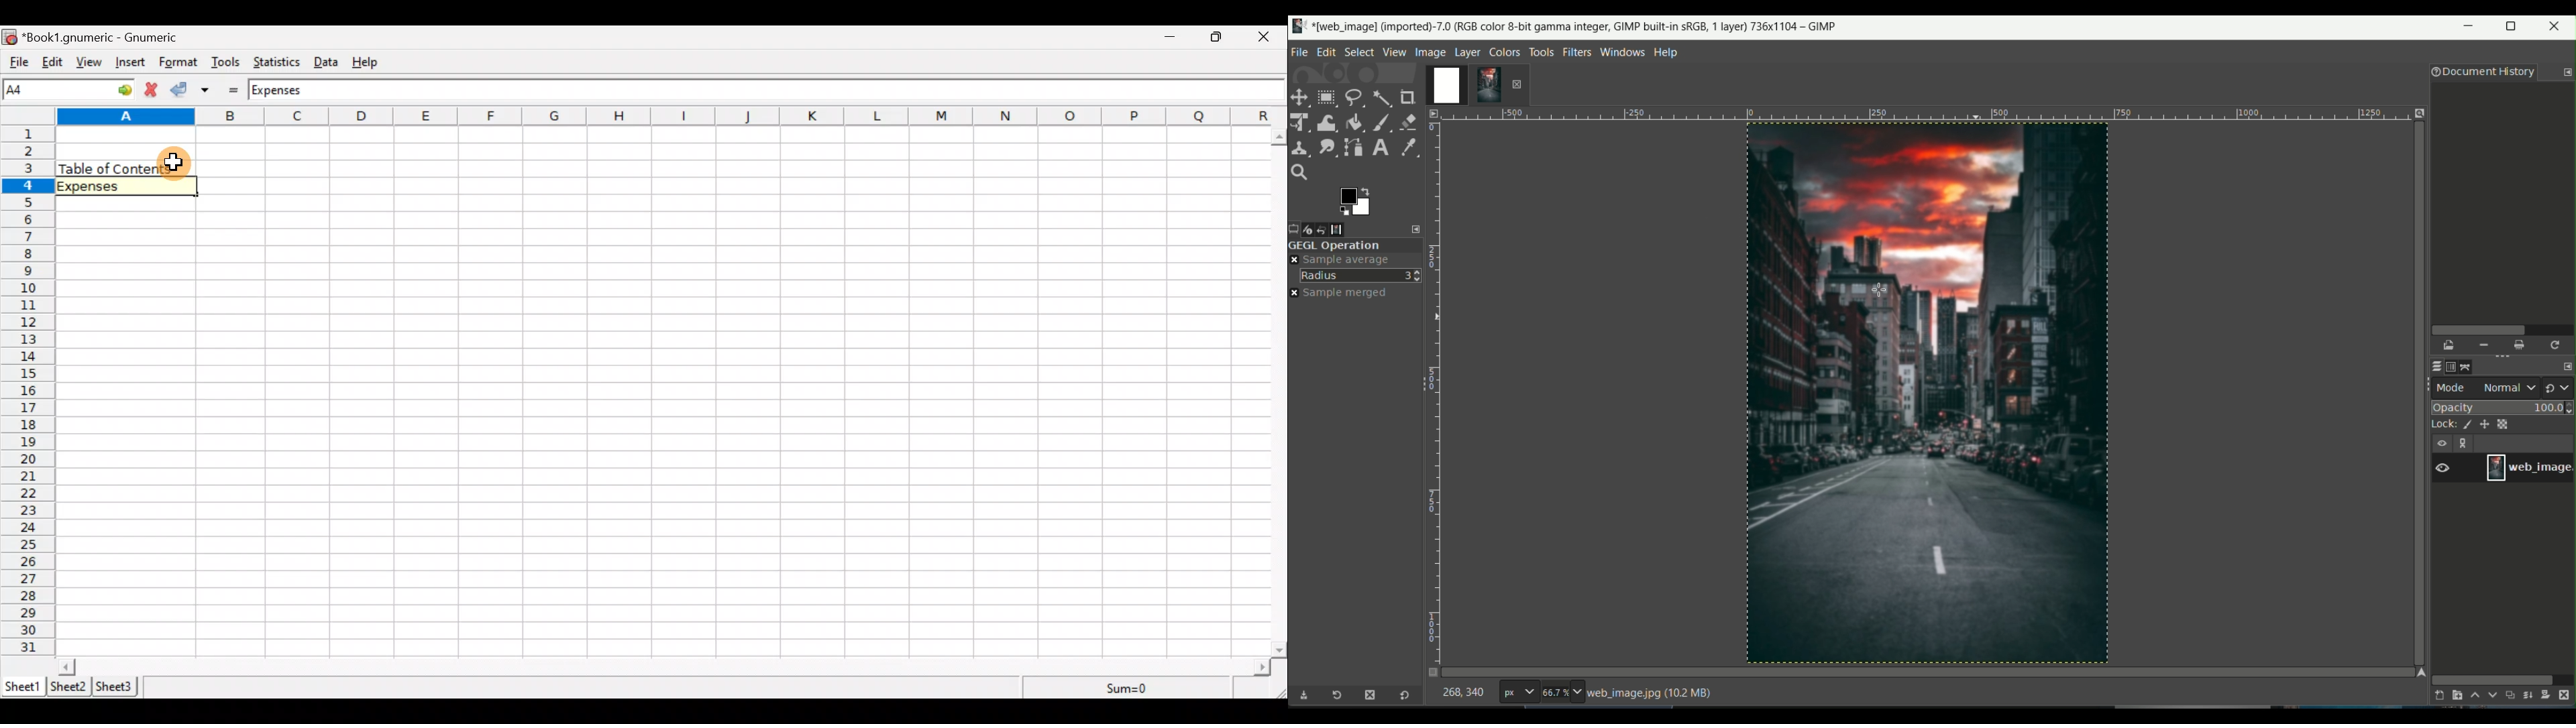 Image resolution: width=2576 pixels, height=728 pixels. What do you see at coordinates (1326, 97) in the screenshot?
I see `rectangle select tool` at bounding box center [1326, 97].